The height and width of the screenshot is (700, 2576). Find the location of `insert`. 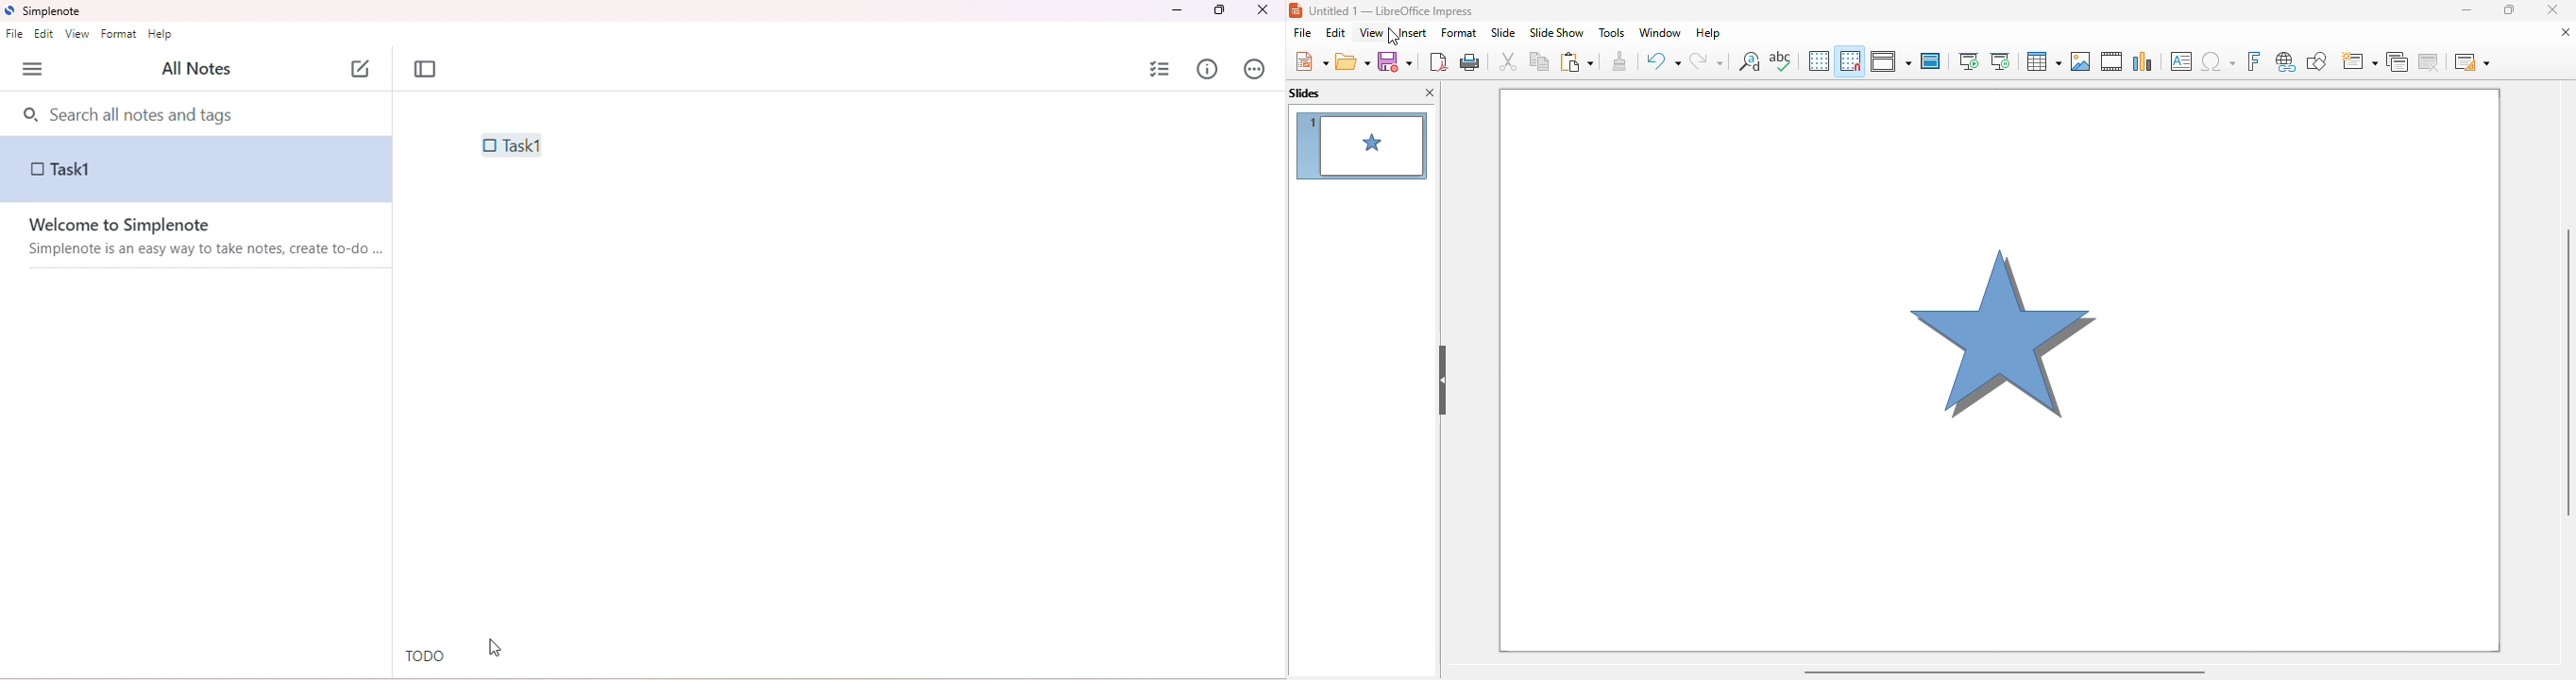

insert is located at coordinates (1410, 32).